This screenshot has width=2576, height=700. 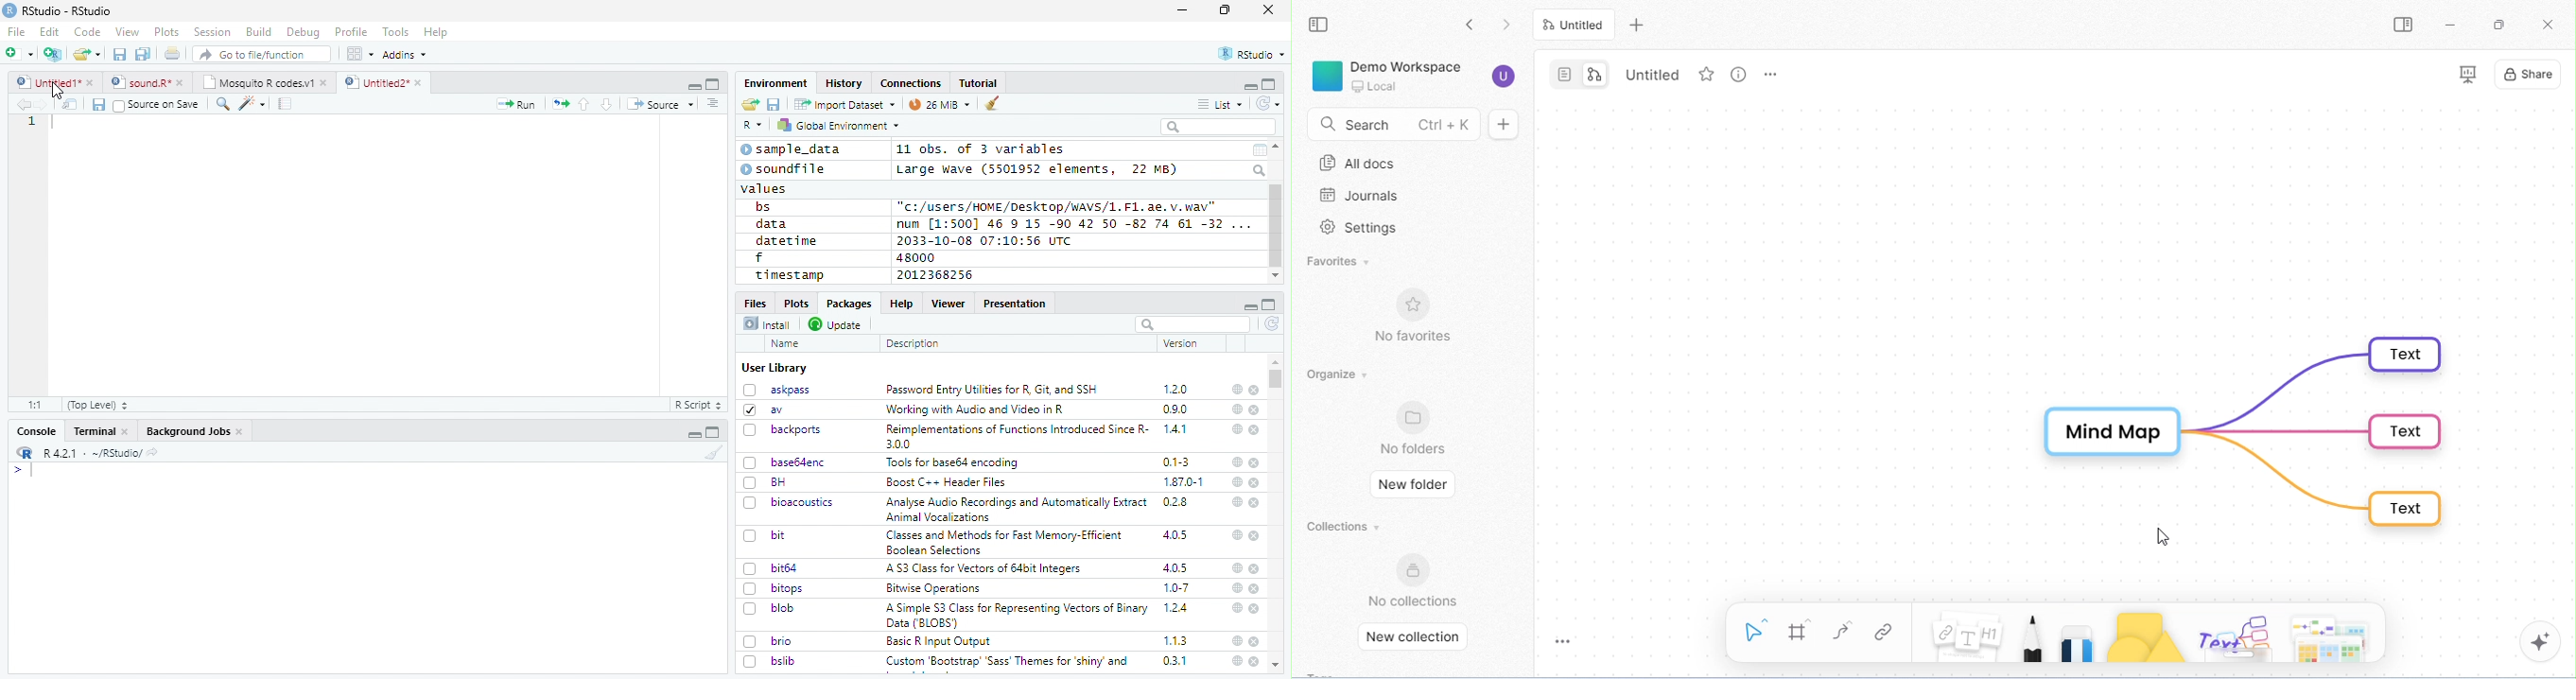 What do you see at coordinates (166, 32) in the screenshot?
I see `Plots` at bounding box center [166, 32].